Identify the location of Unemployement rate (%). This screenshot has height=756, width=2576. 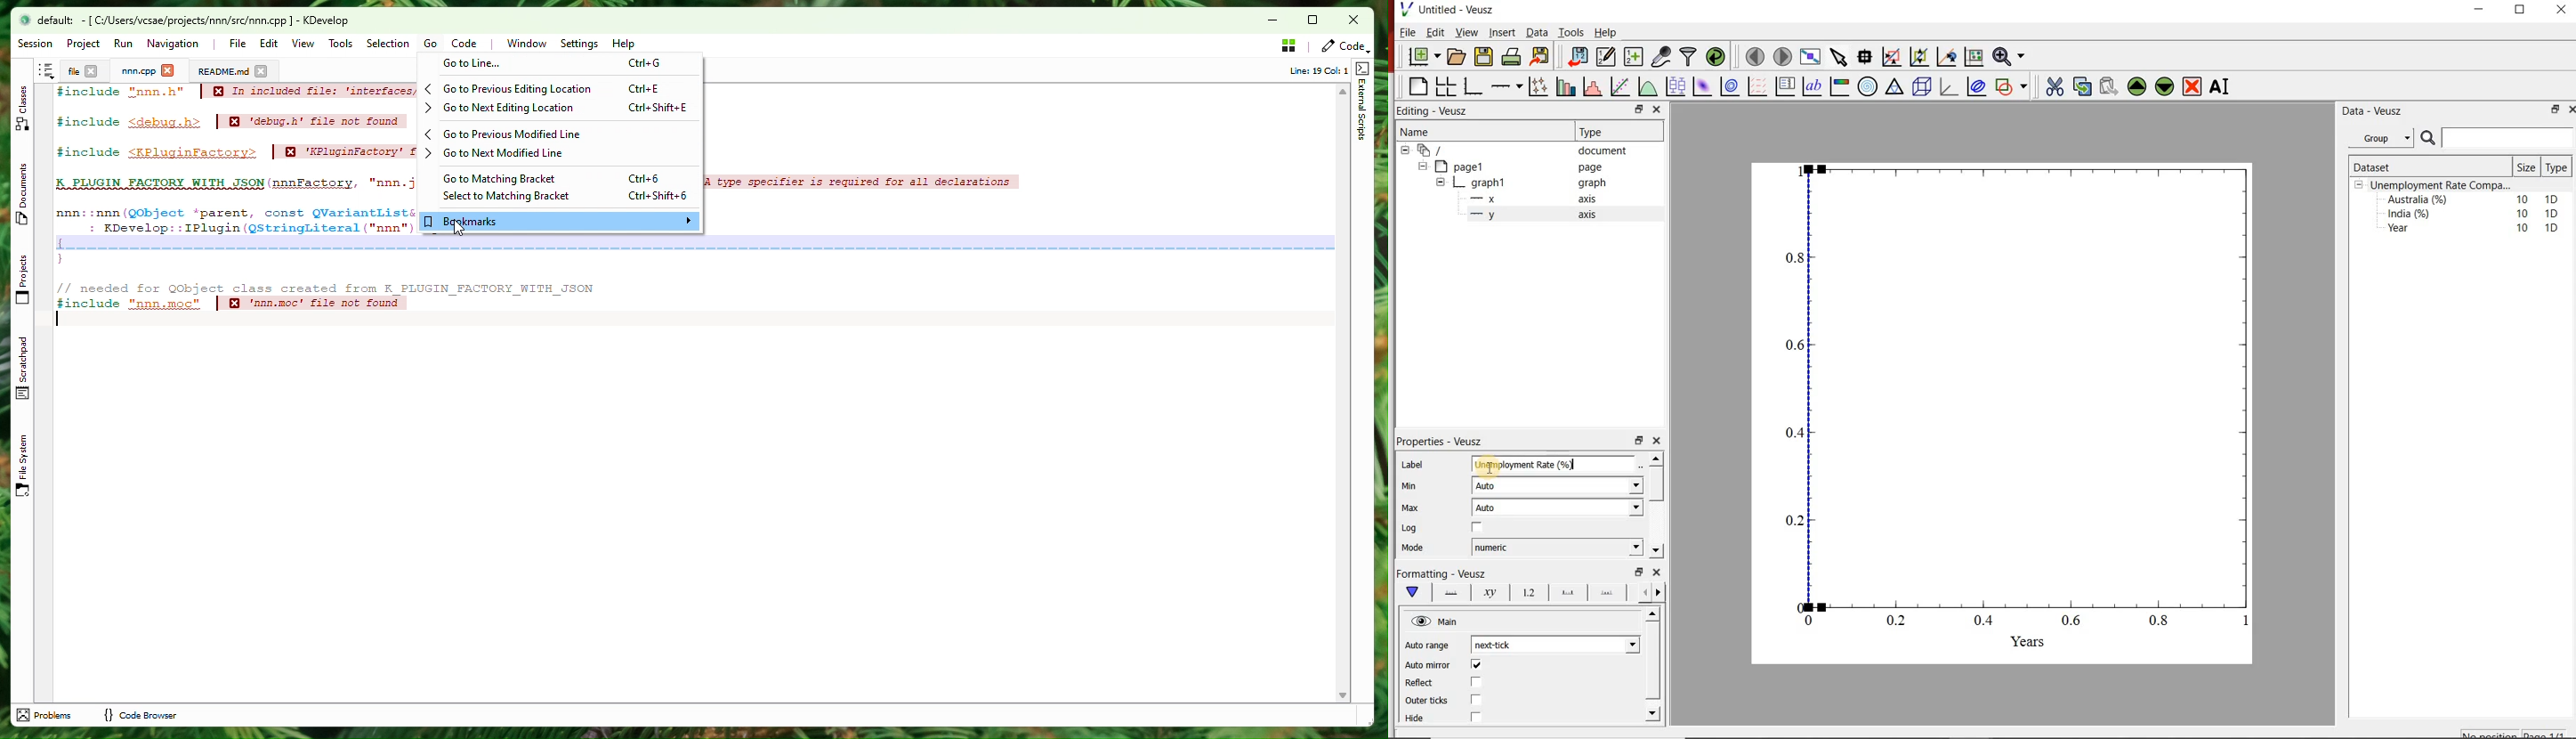
(1556, 464).